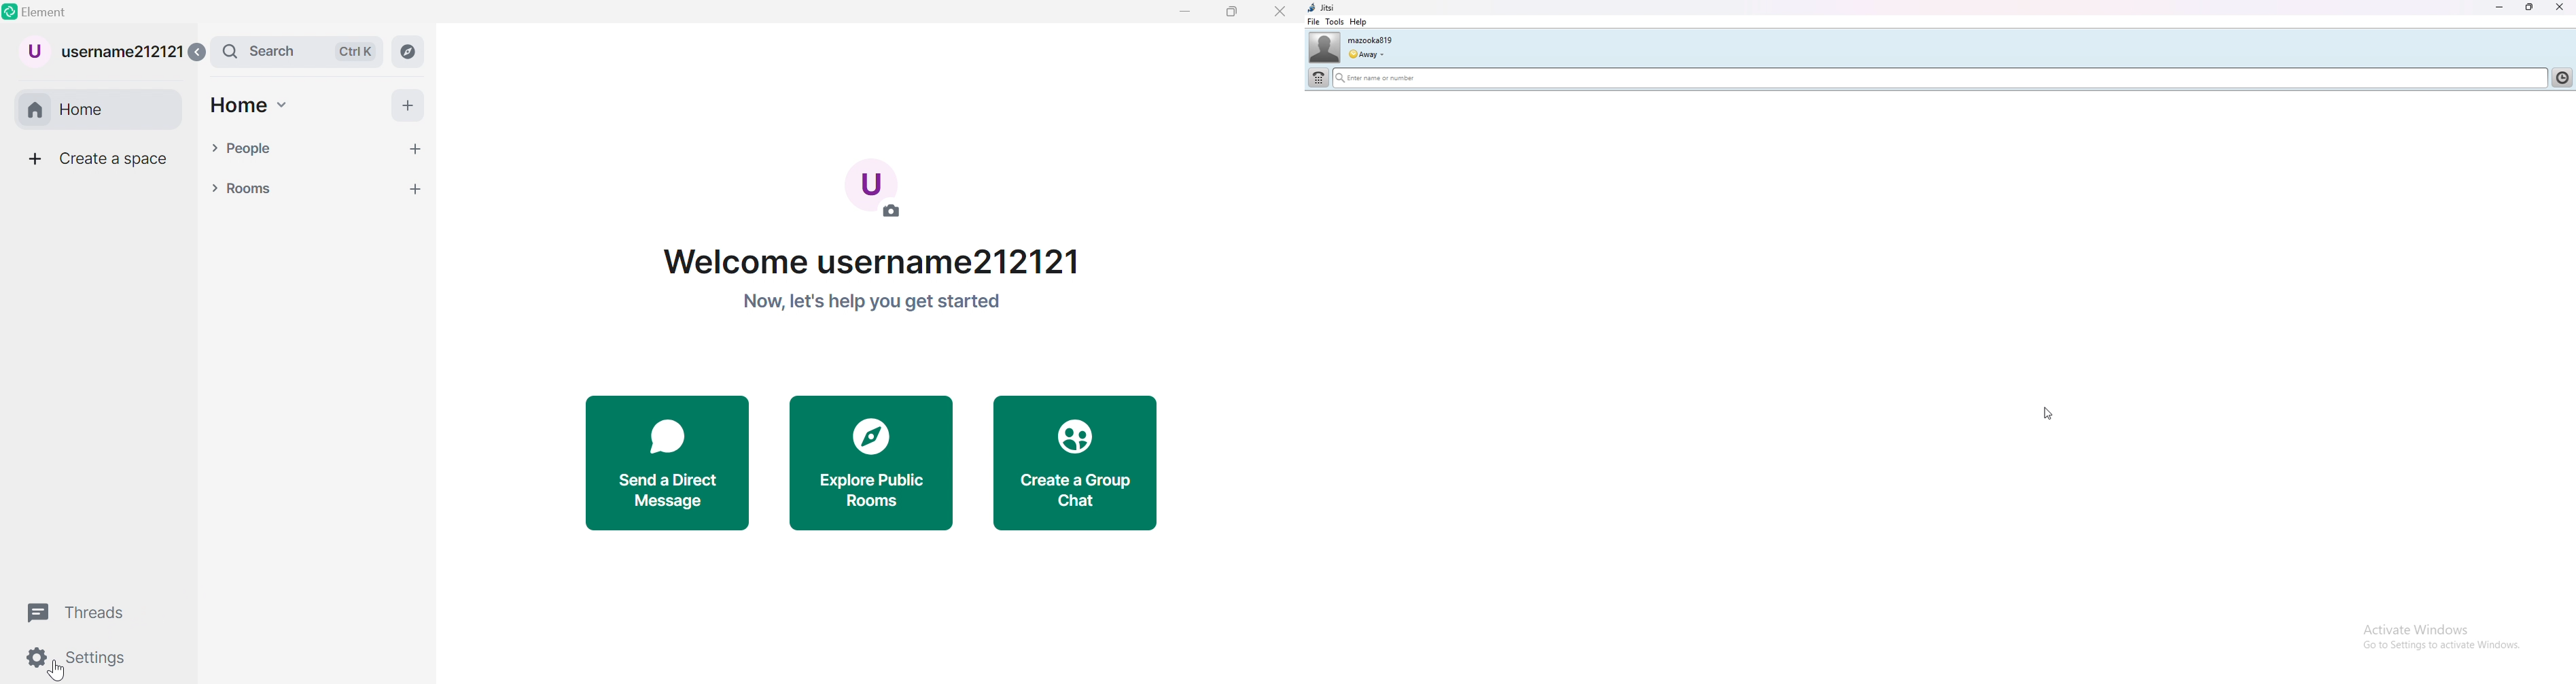 Image resolution: width=2576 pixels, height=700 pixels. I want to click on Create a Group Chat, so click(1080, 492).